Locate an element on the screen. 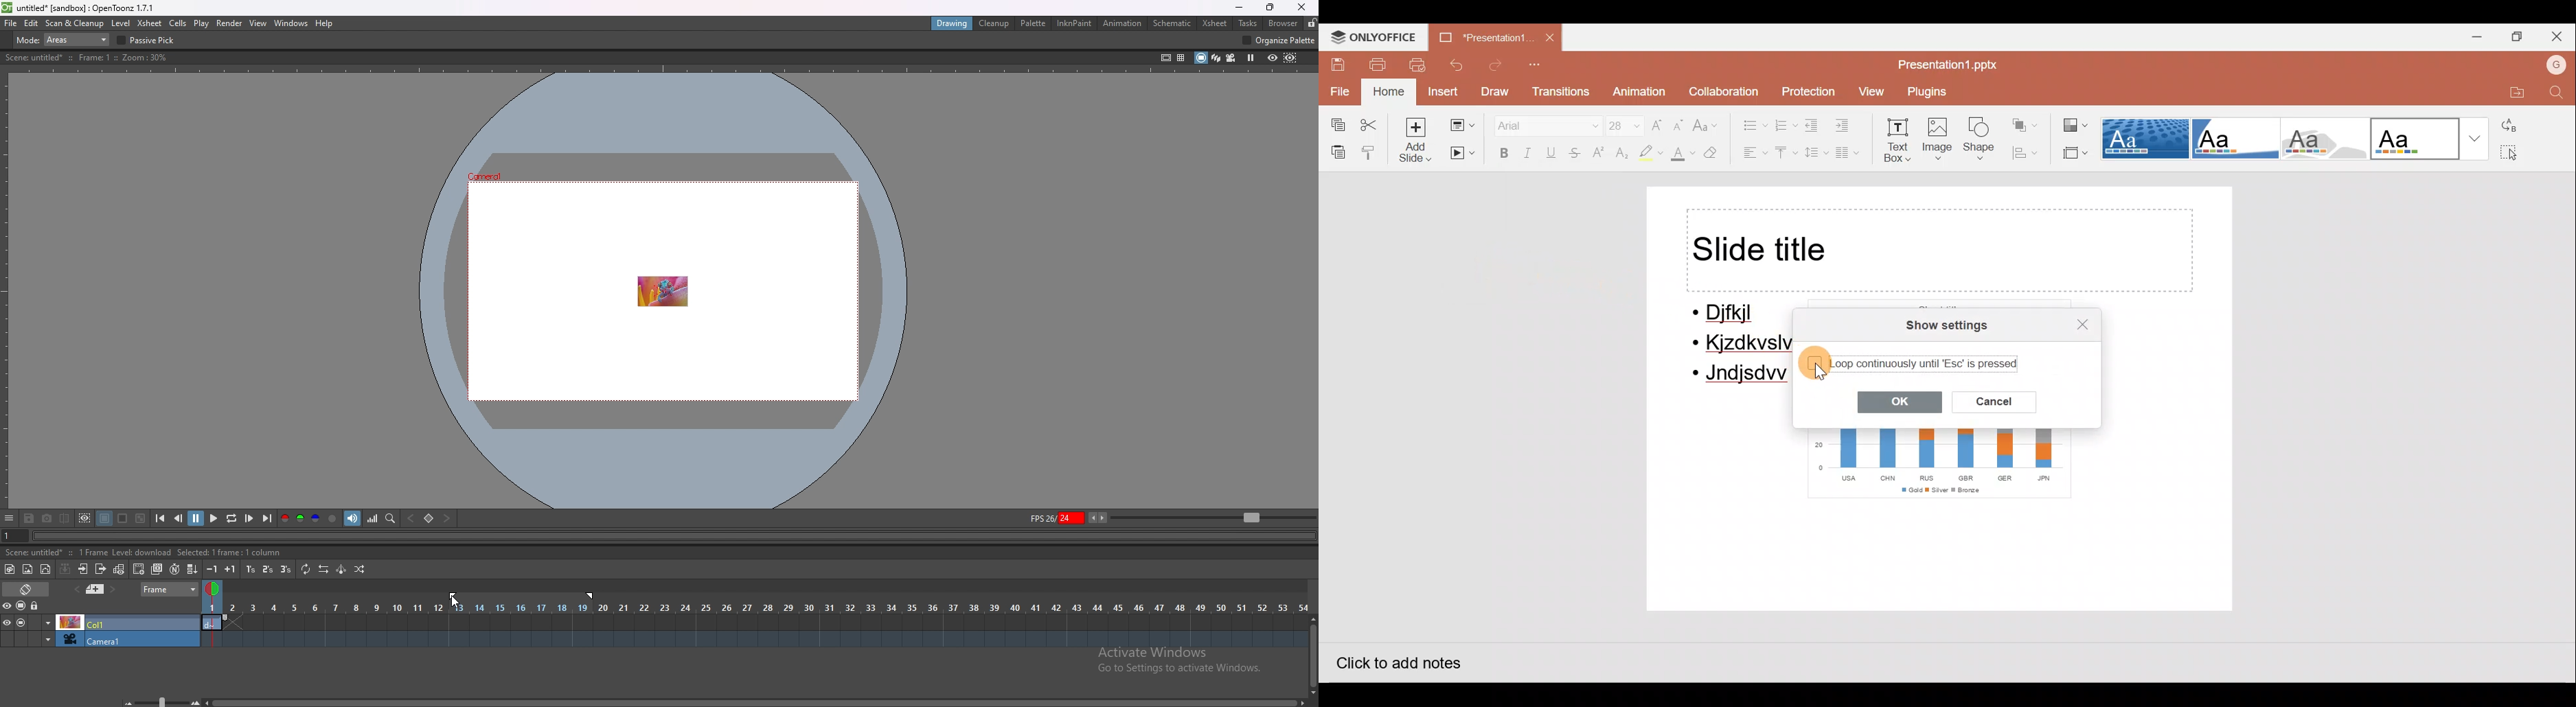 This screenshot has height=728, width=2576. Title is located at coordinates (1939, 250).